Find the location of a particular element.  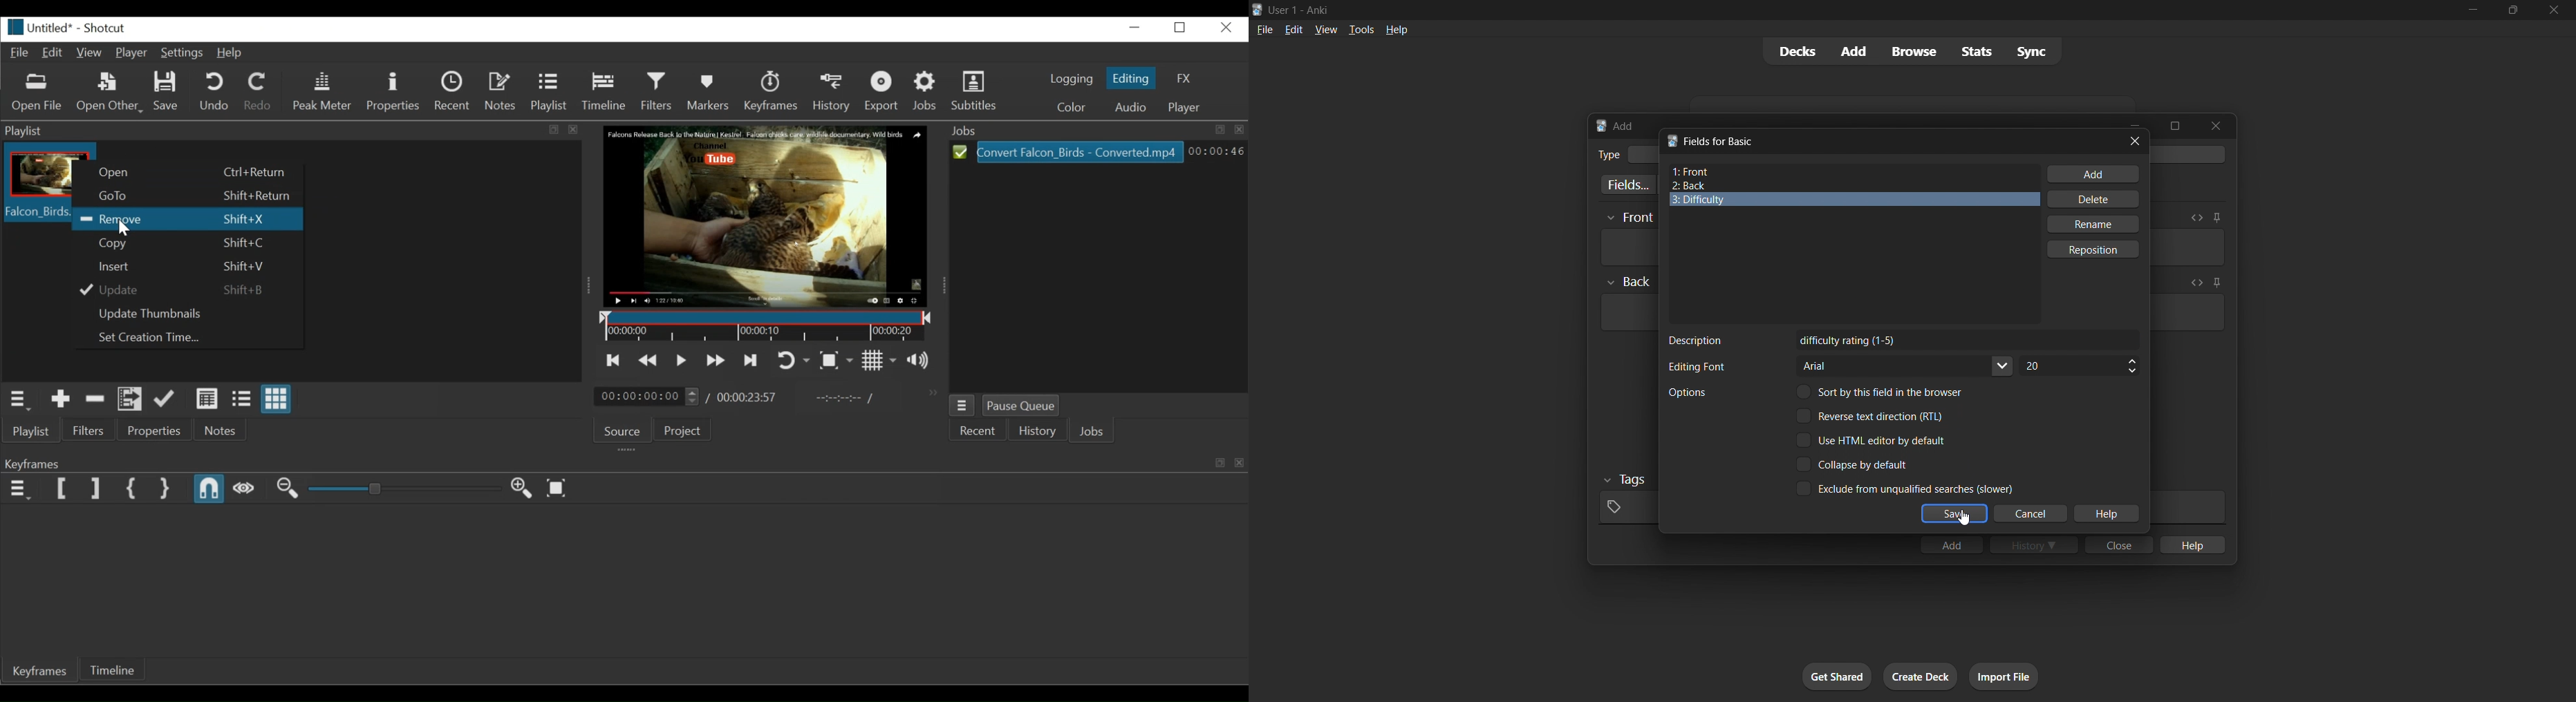

decks is located at coordinates (1795, 52).